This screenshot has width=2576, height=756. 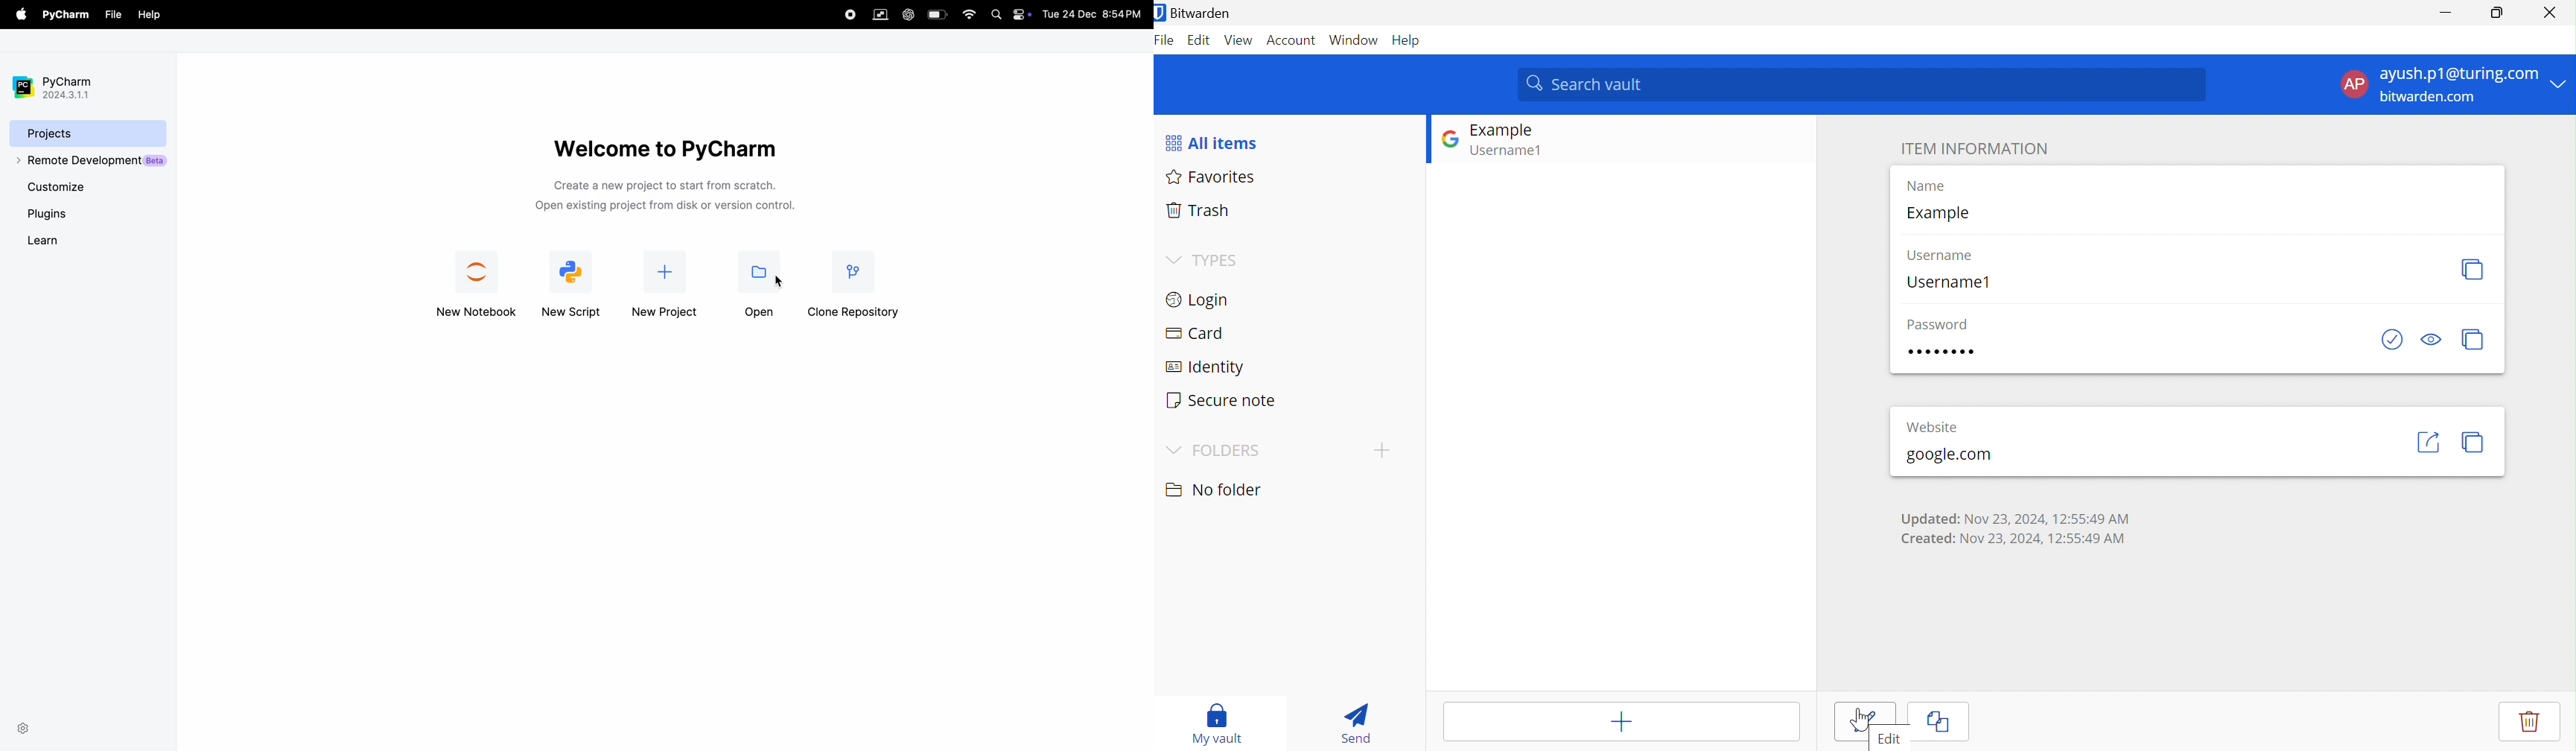 I want to click on Restore Down, so click(x=2498, y=13).